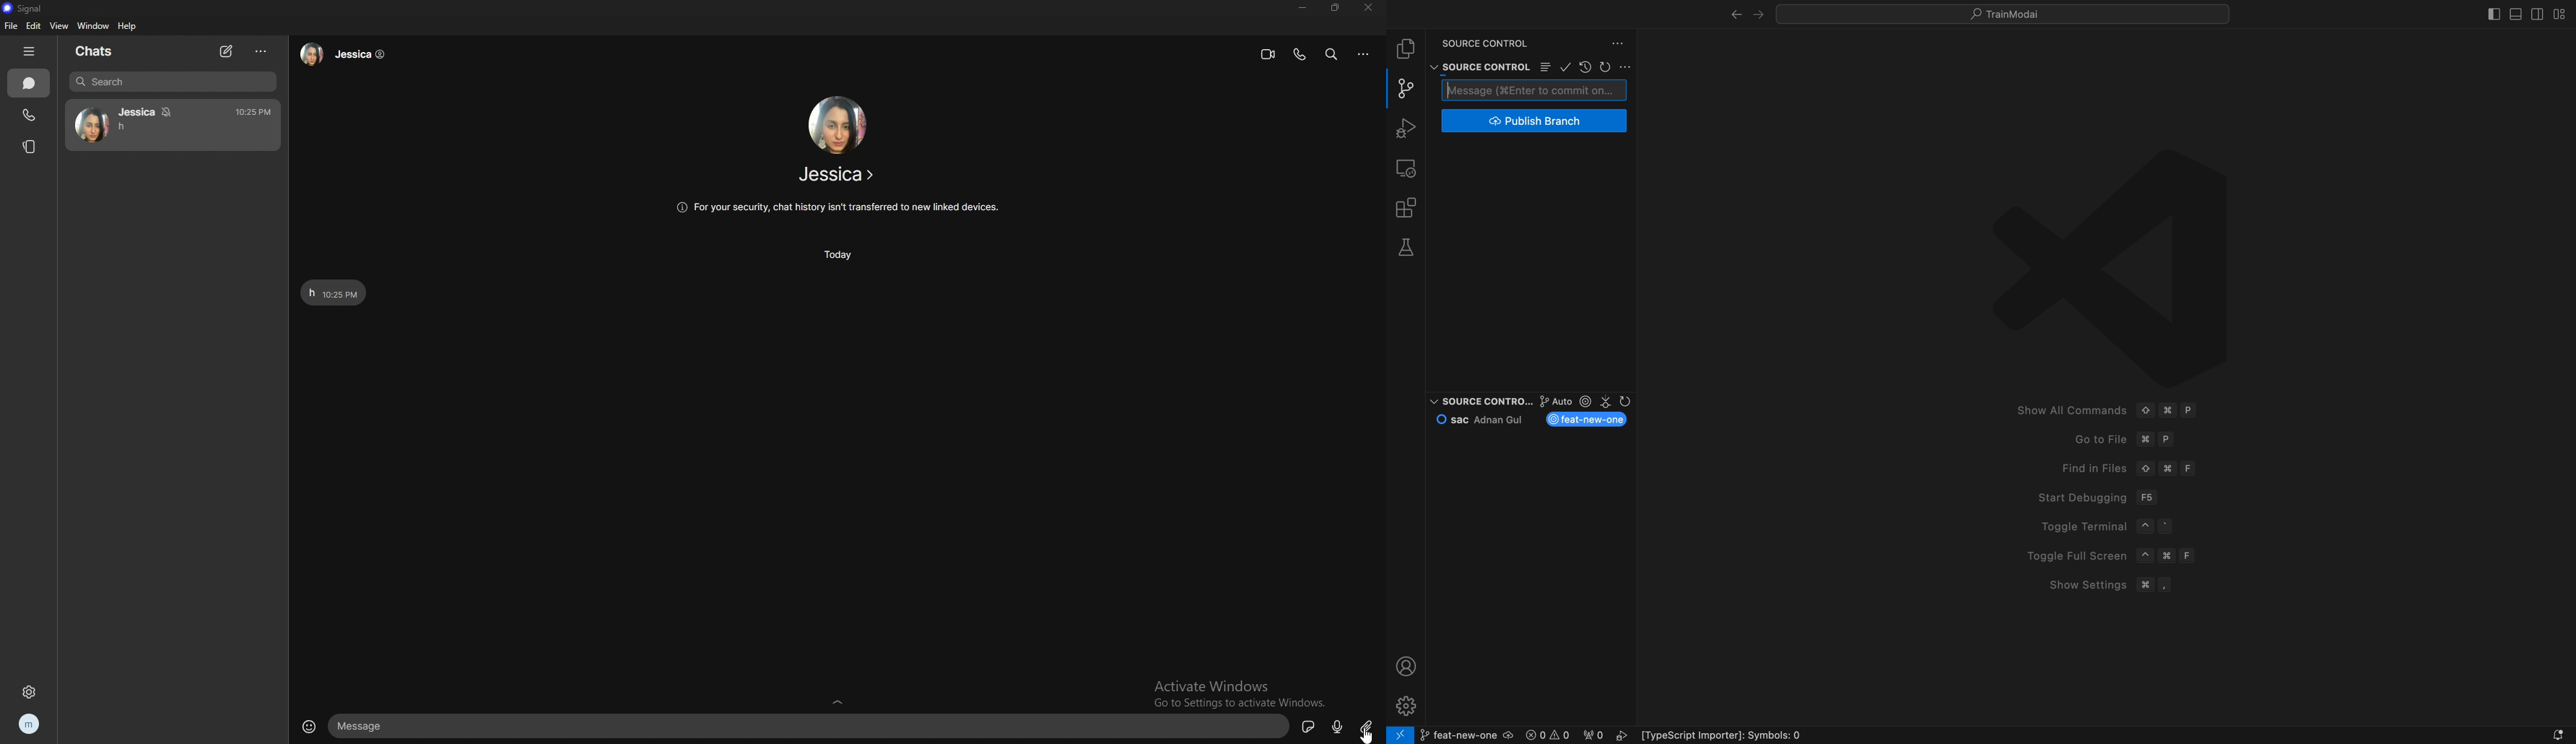 The image size is (2576, 756). Describe the element at coordinates (1409, 248) in the screenshot. I see `tests` at that location.